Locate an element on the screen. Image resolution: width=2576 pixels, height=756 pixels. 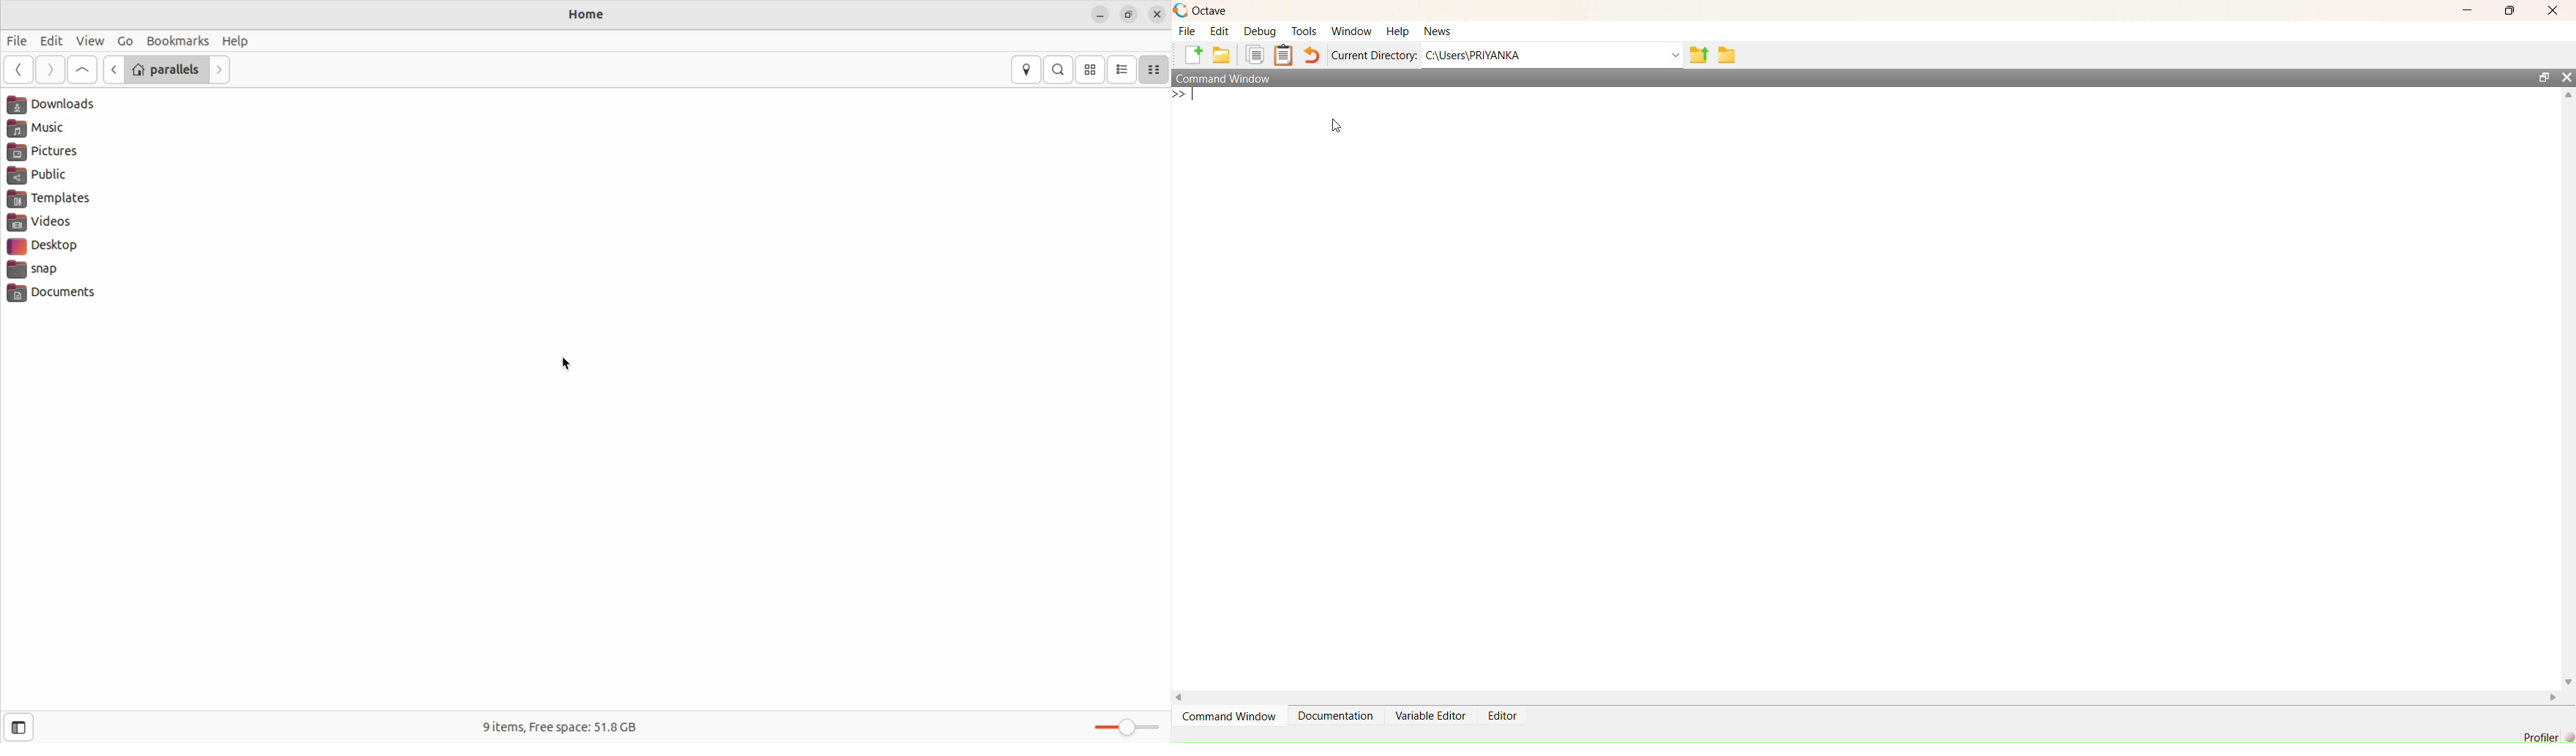
copy is located at coordinates (1256, 56).